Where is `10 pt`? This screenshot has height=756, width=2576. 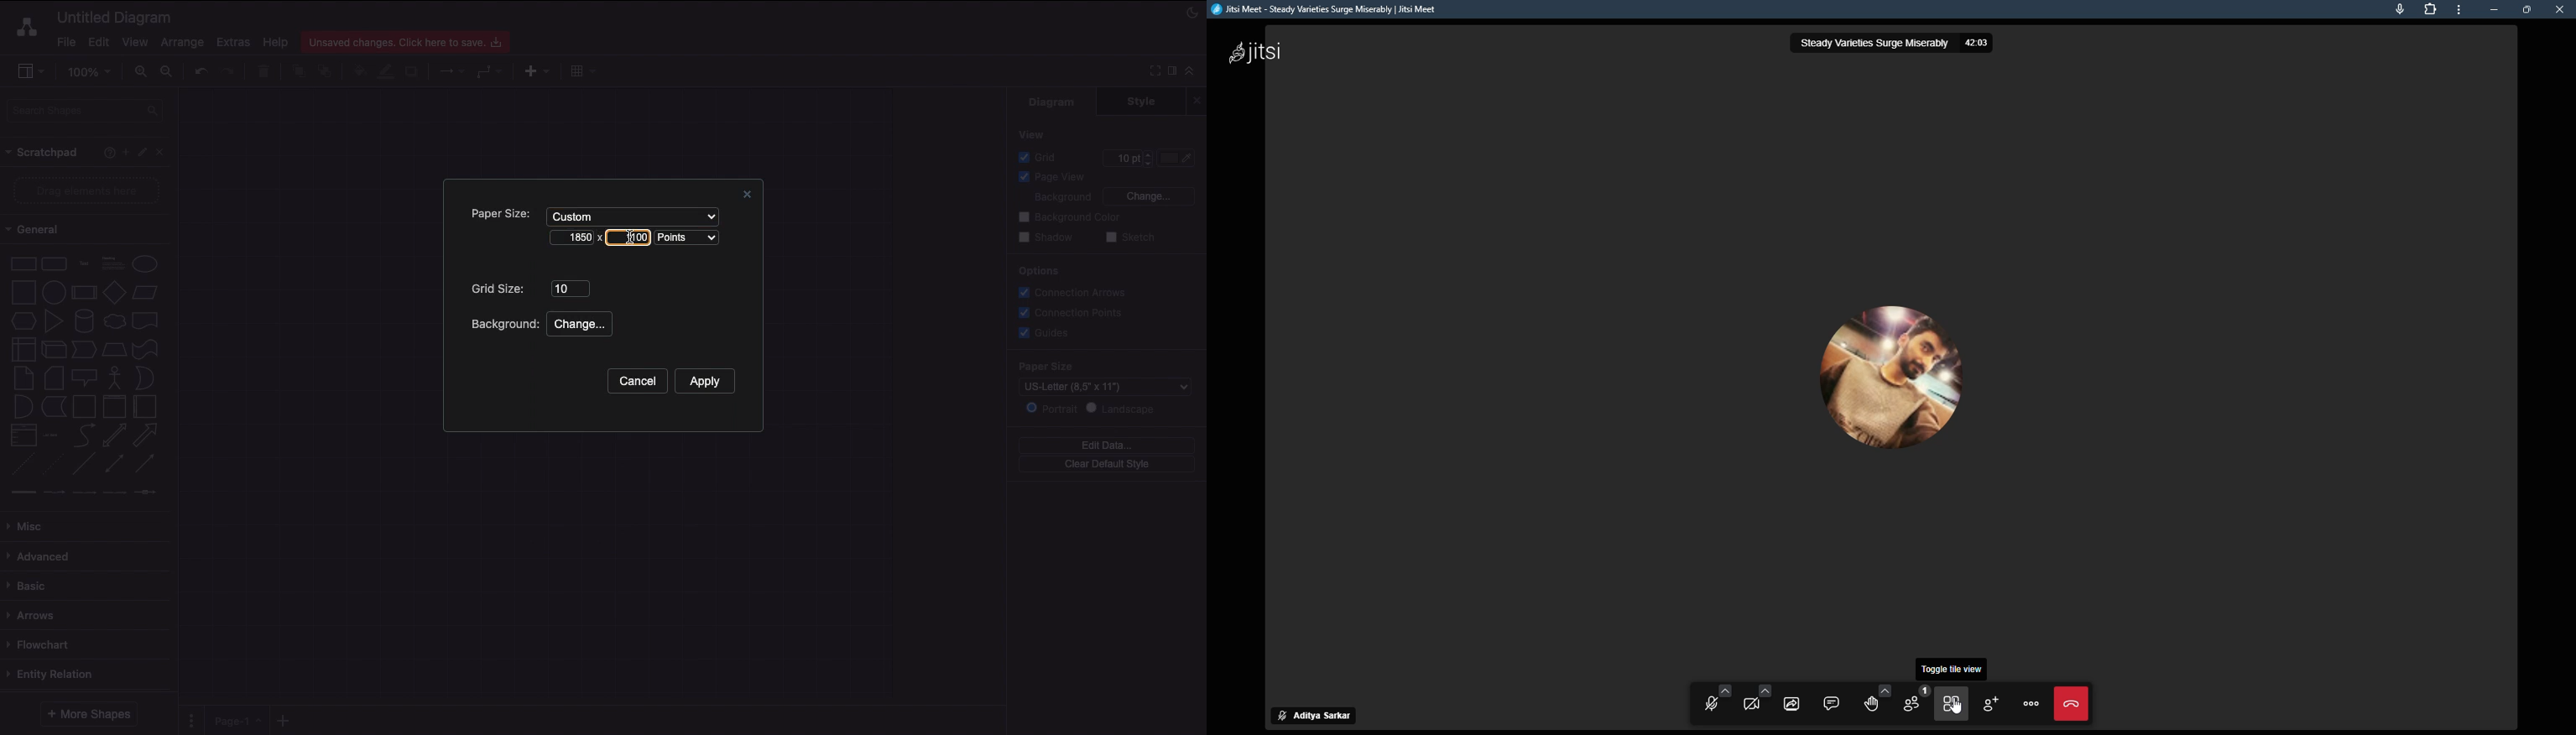
10 pt is located at coordinates (1126, 156).